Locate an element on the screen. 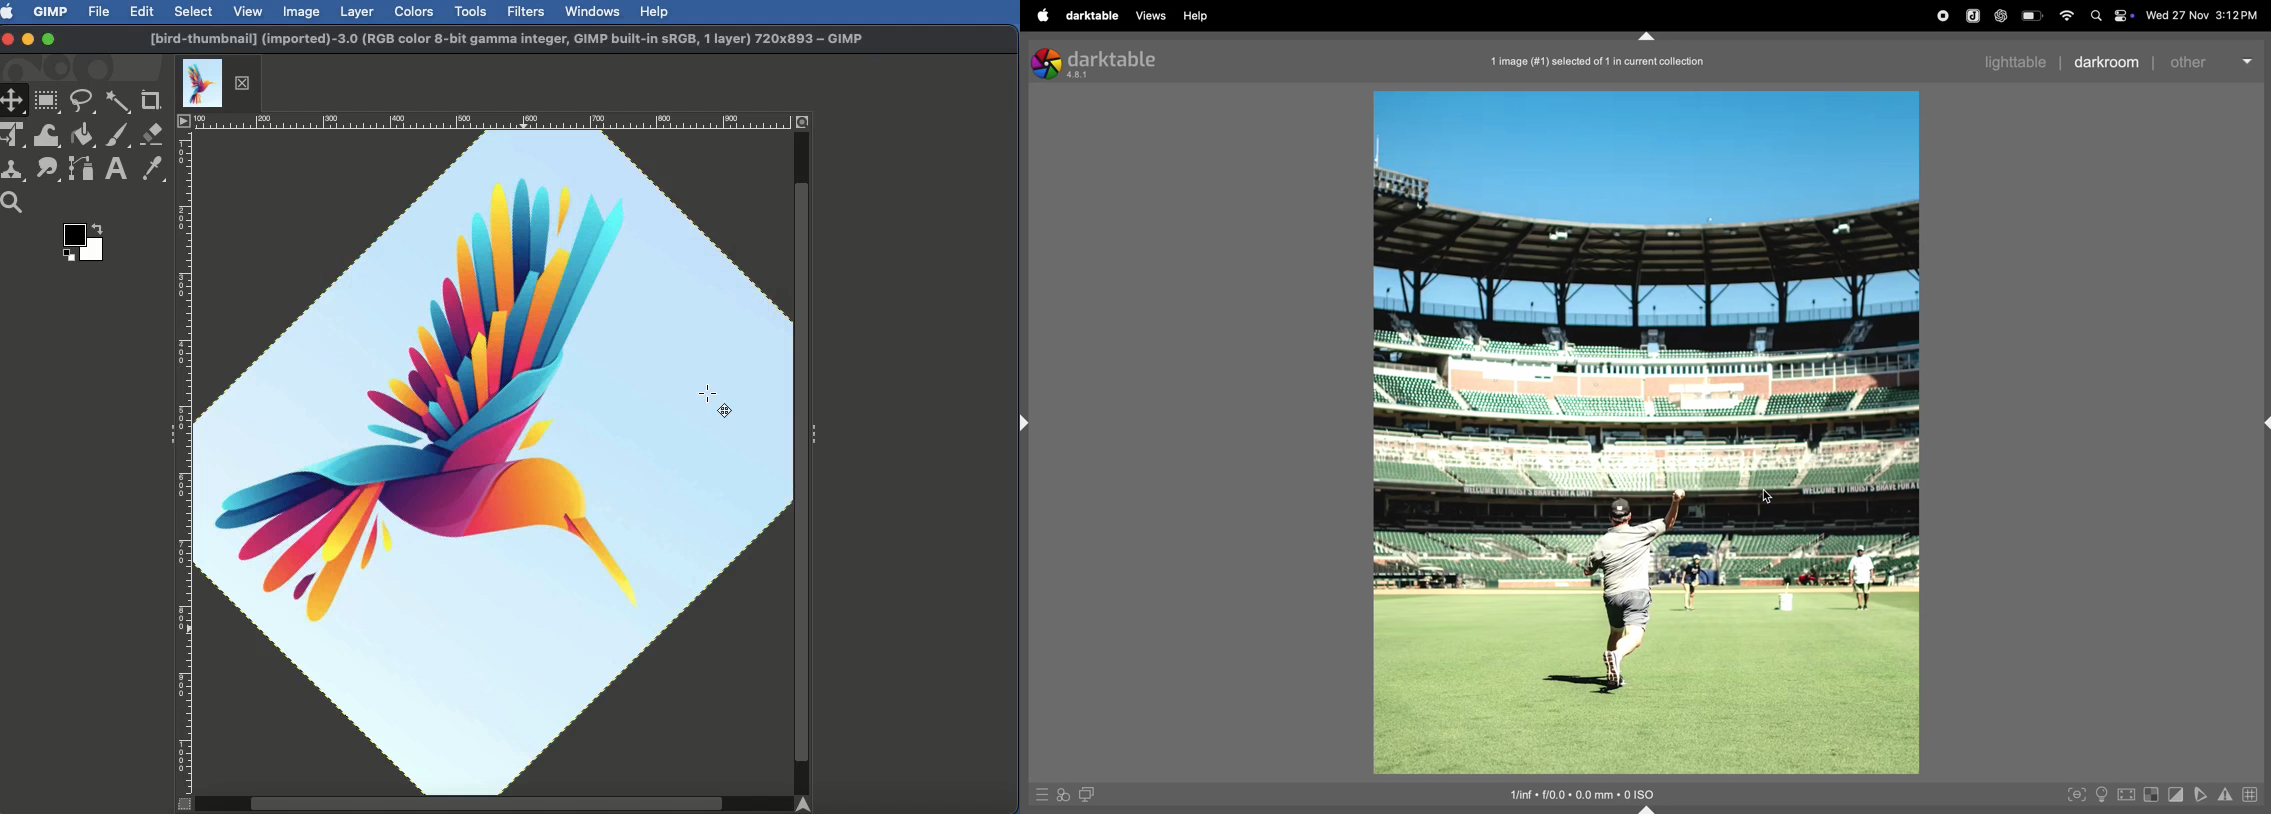  quick to apply styles is located at coordinates (1063, 796).